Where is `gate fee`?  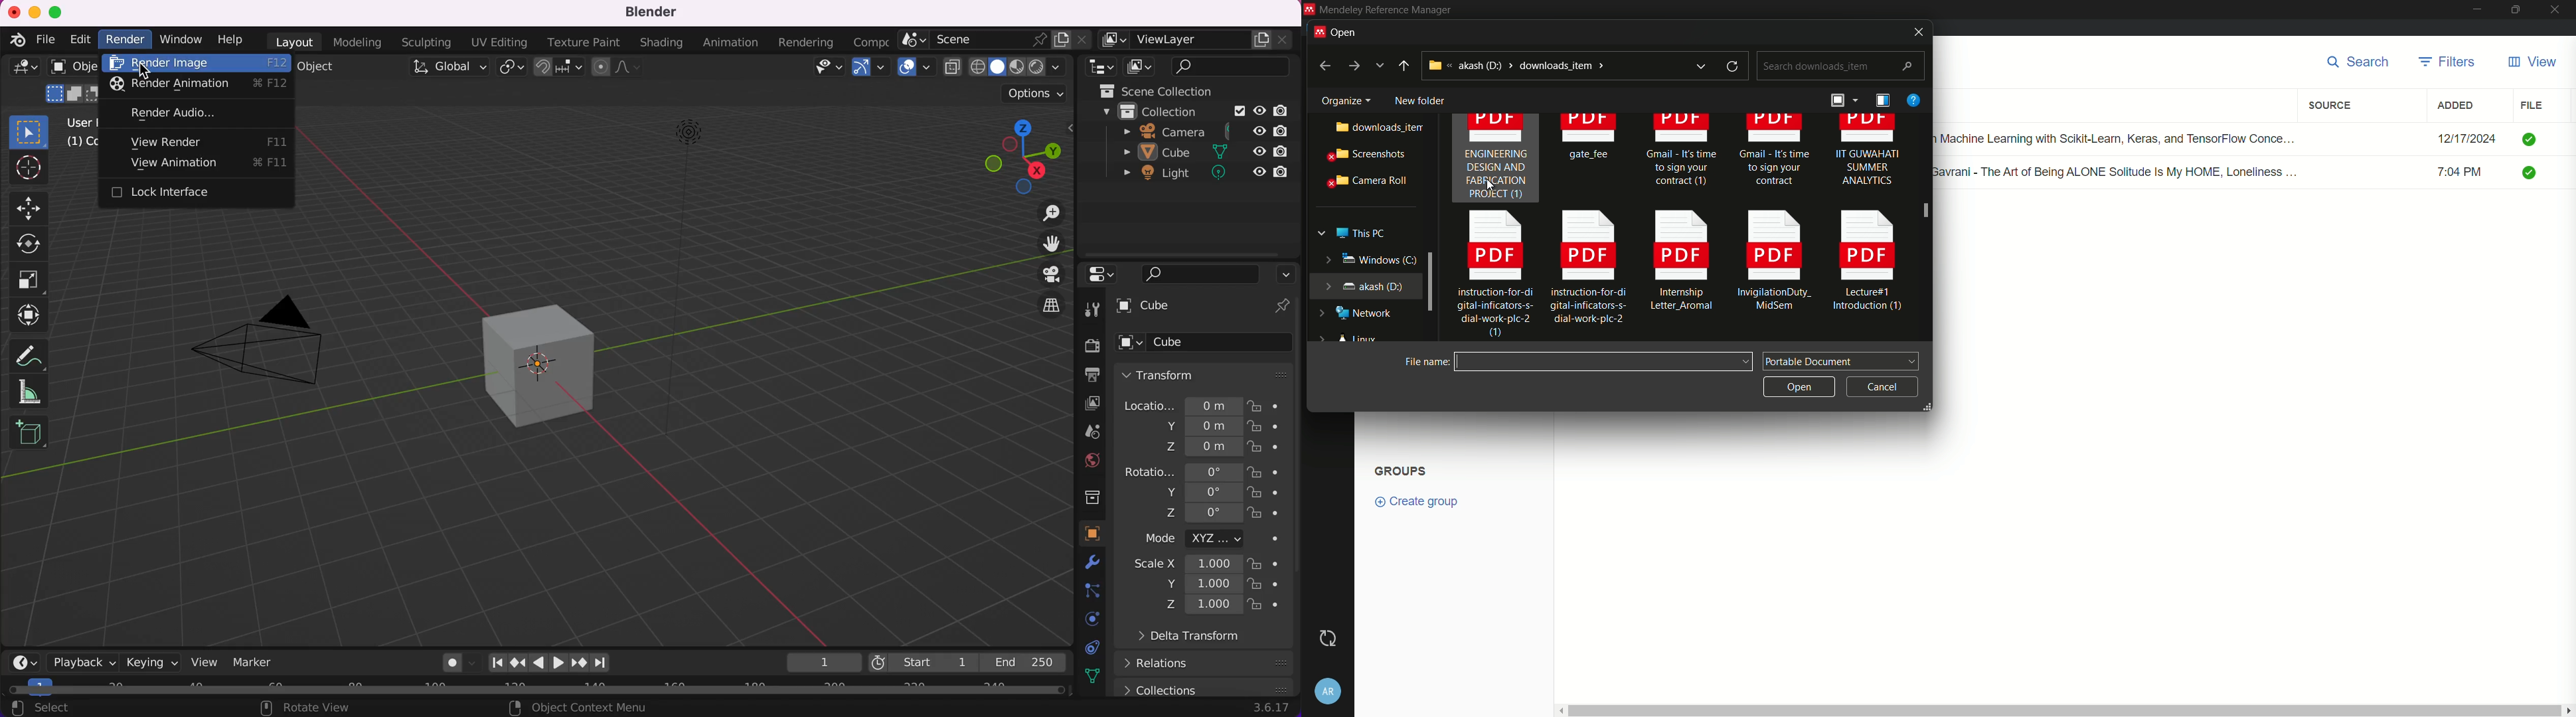
gate fee is located at coordinates (1591, 139).